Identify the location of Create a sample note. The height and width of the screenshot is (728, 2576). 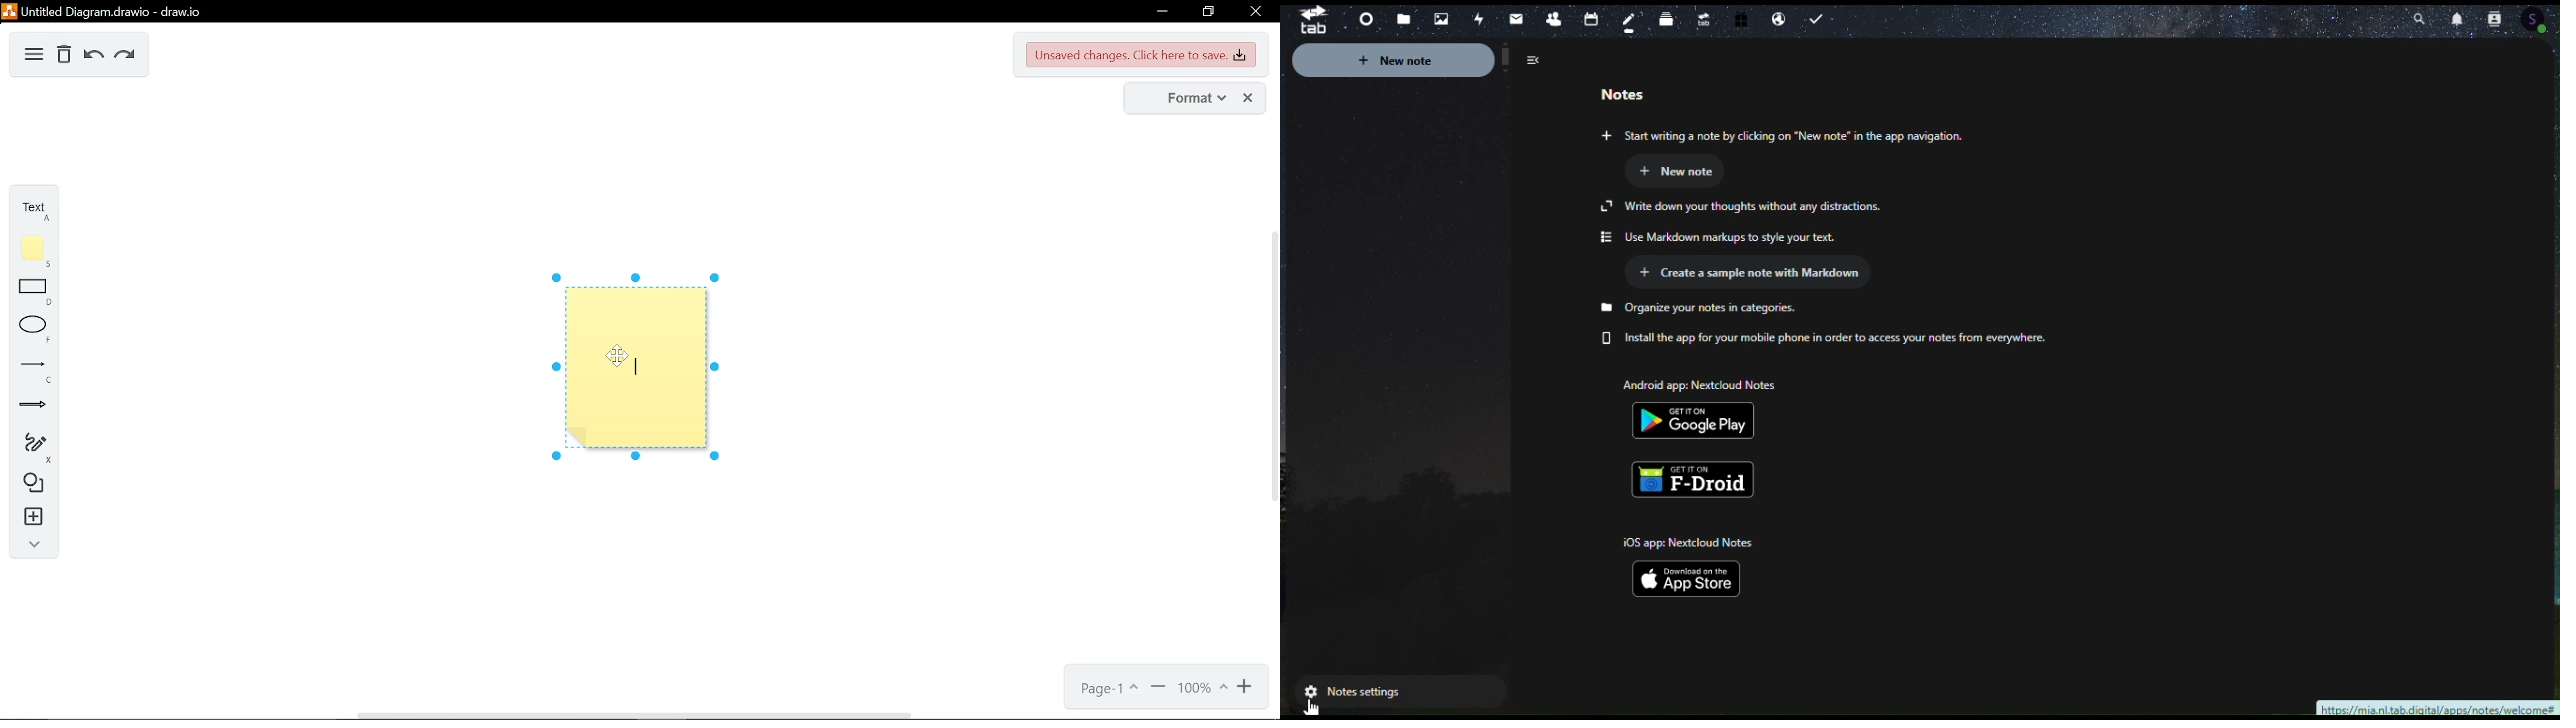
(1759, 276).